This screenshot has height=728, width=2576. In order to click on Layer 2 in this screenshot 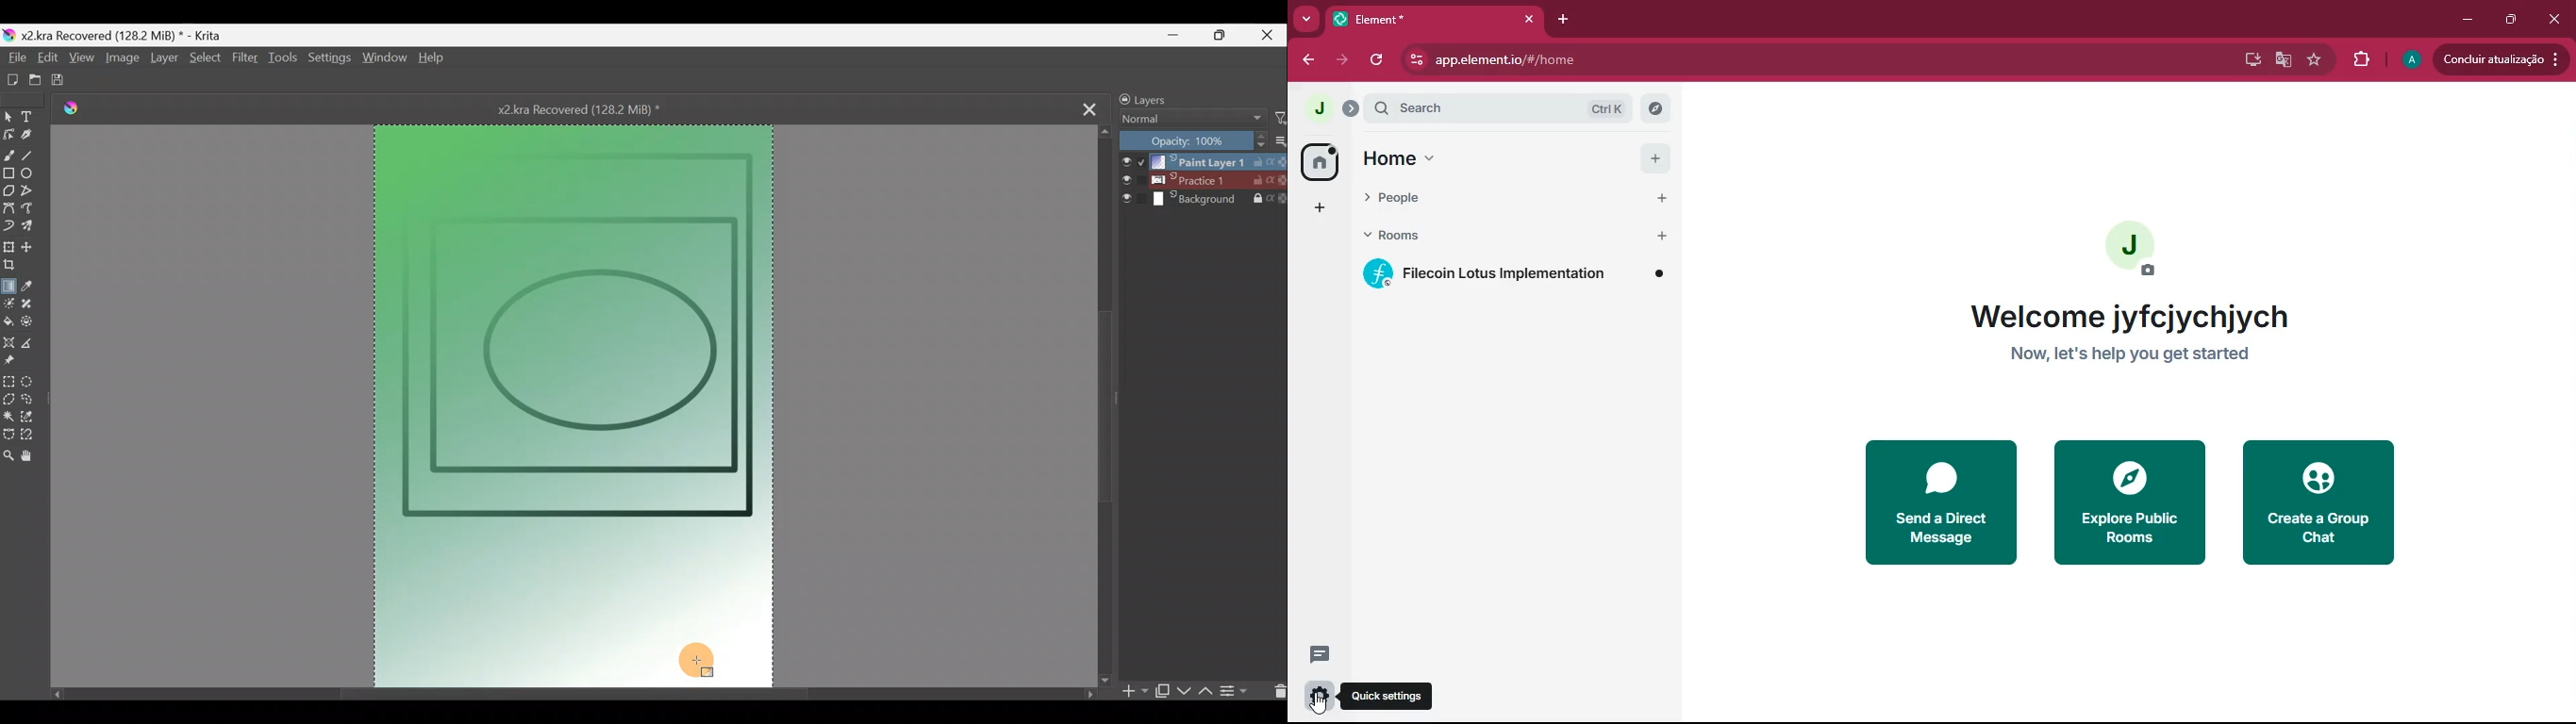, I will do `click(1203, 180)`.